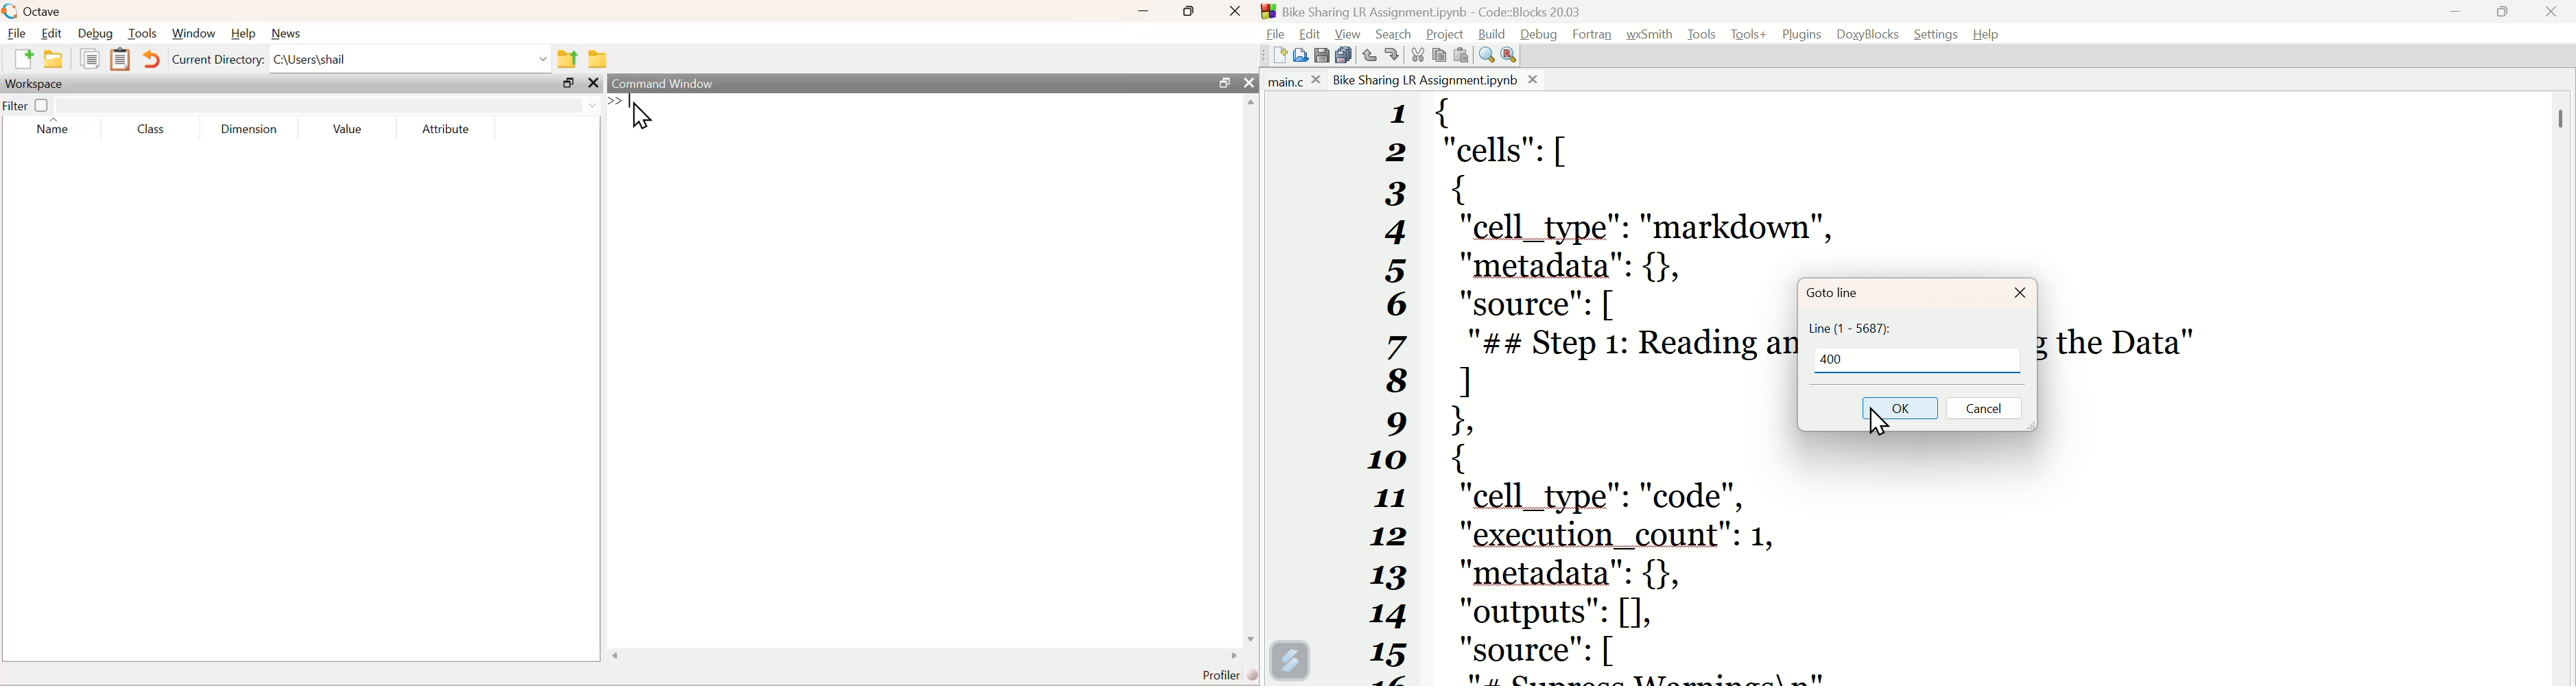 The height and width of the screenshot is (700, 2576). Describe the element at coordinates (1829, 289) in the screenshot. I see `Goto Line` at that location.